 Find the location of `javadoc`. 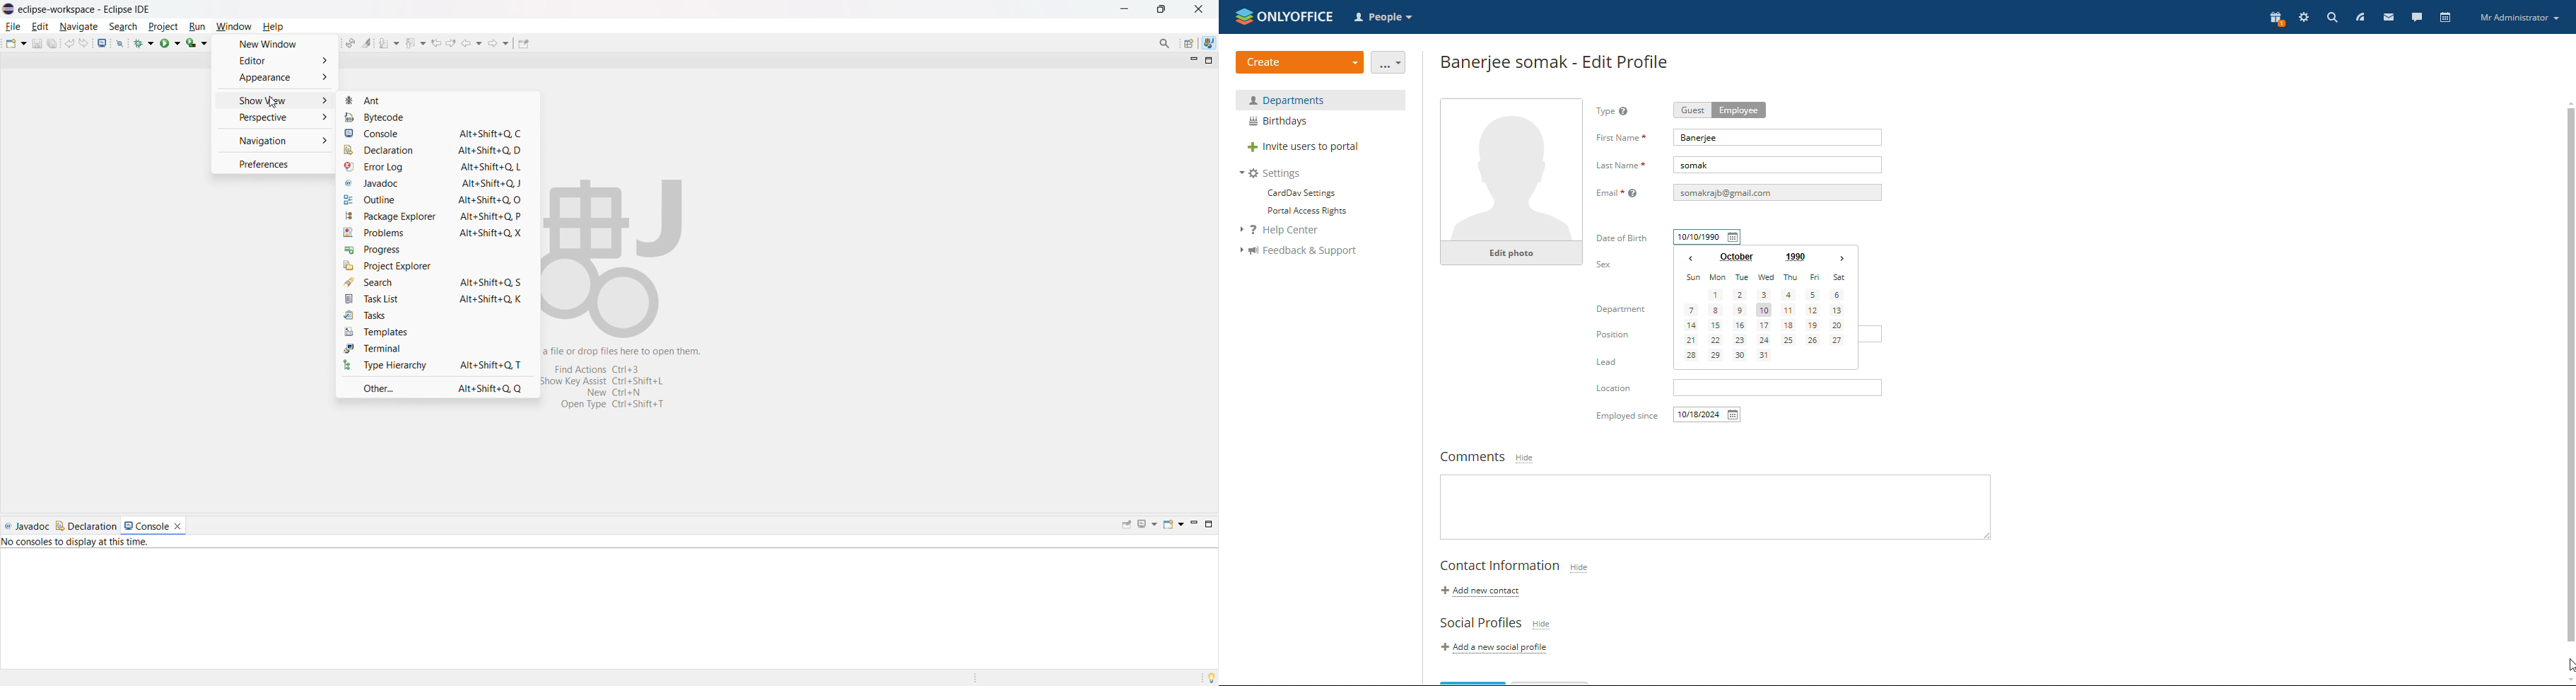

javadoc is located at coordinates (27, 527).